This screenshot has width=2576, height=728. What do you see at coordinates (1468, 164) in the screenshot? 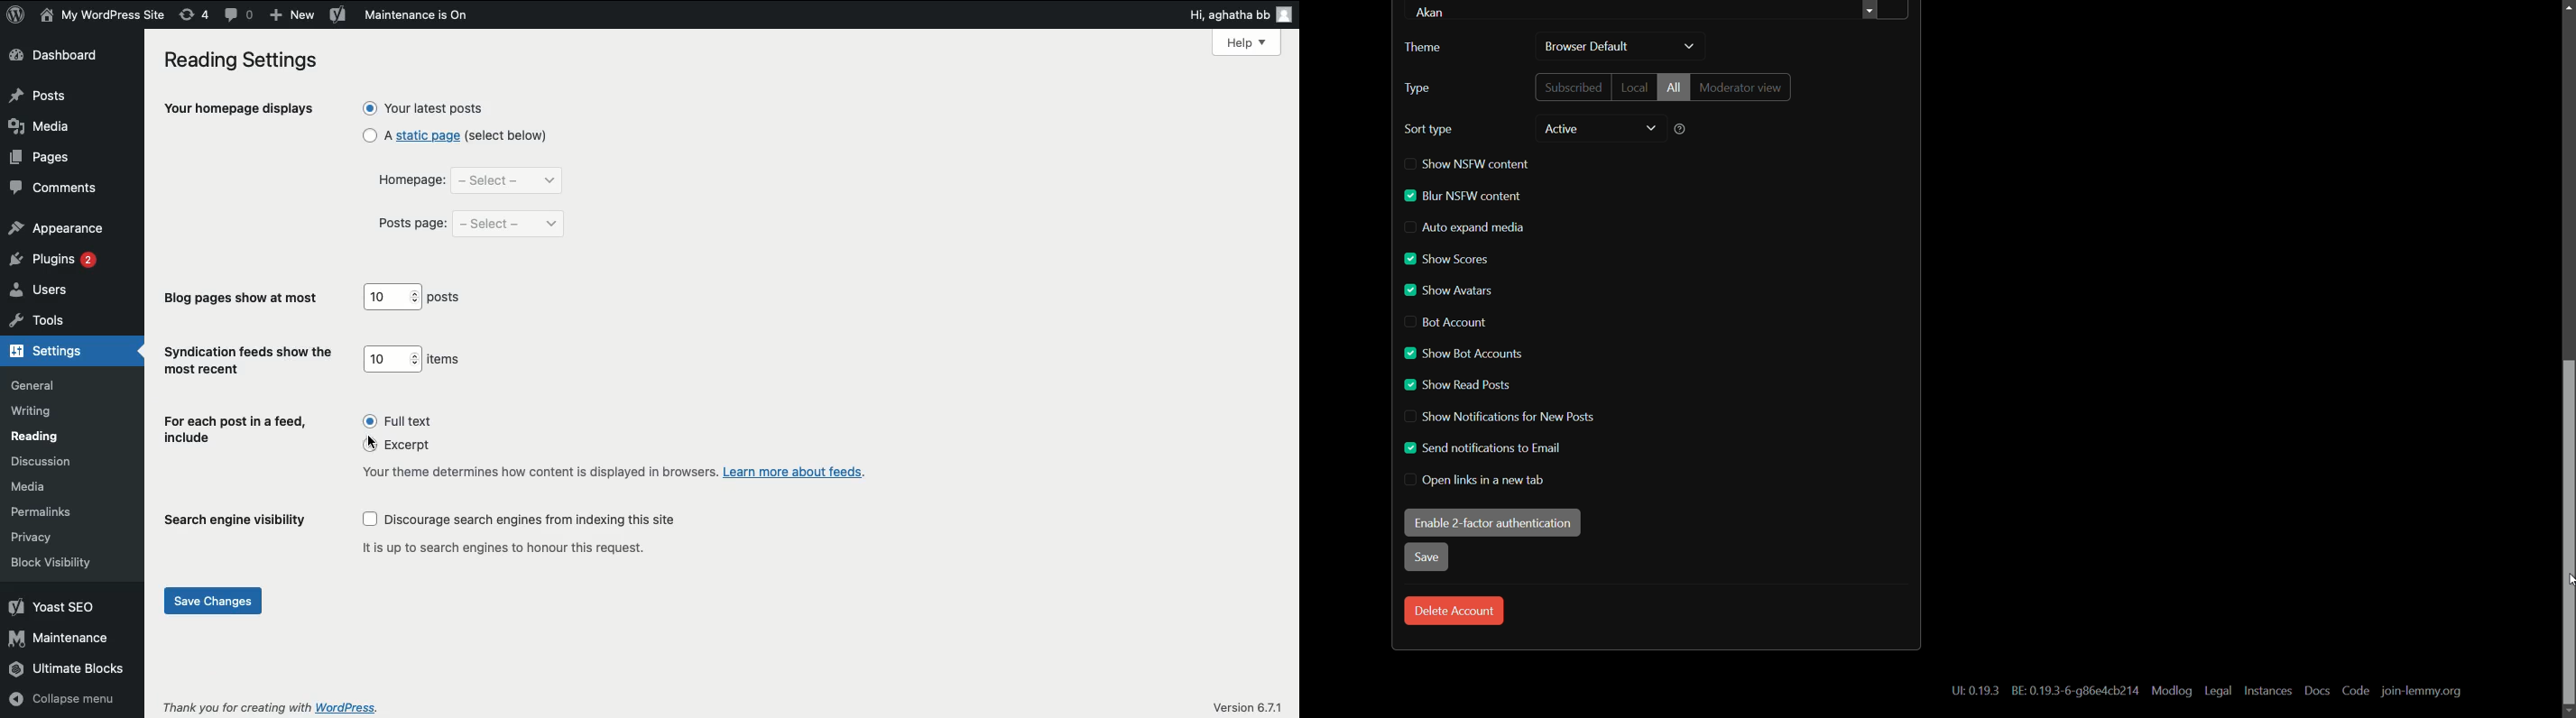
I see `show nsfw content` at bounding box center [1468, 164].